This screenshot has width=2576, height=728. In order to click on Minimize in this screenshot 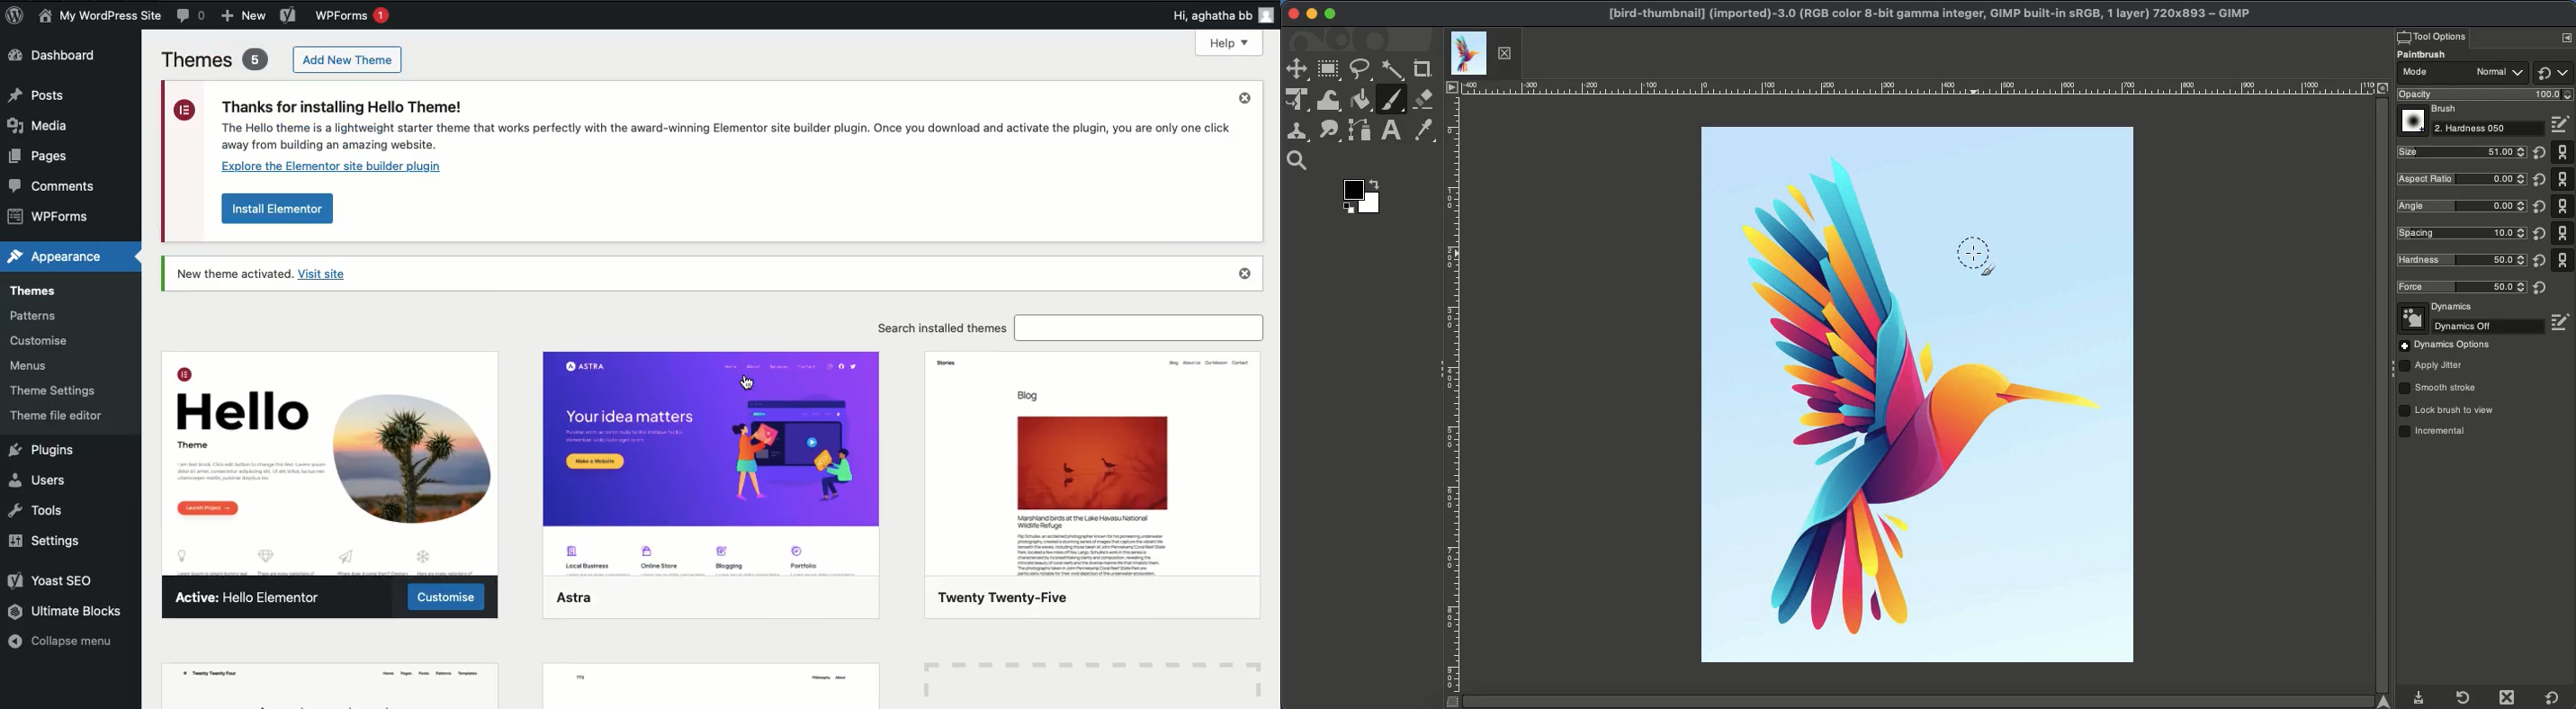, I will do `click(1311, 13)`.